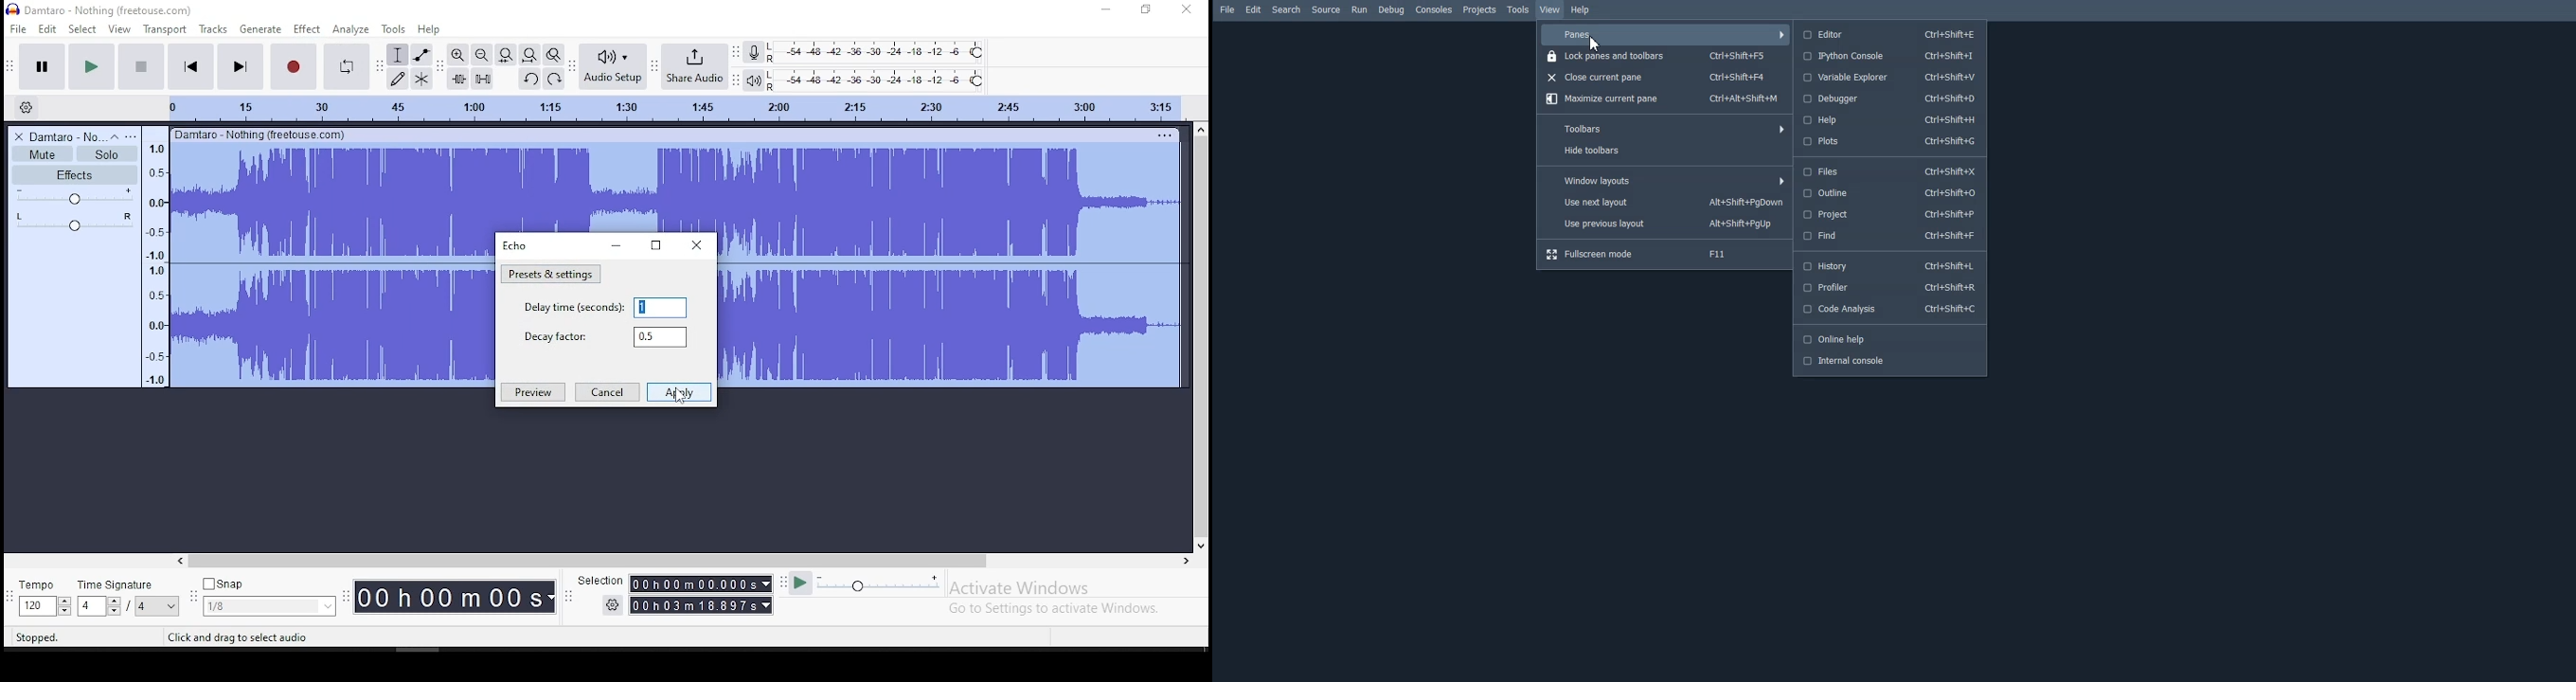  I want to click on Find, so click(1887, 236).